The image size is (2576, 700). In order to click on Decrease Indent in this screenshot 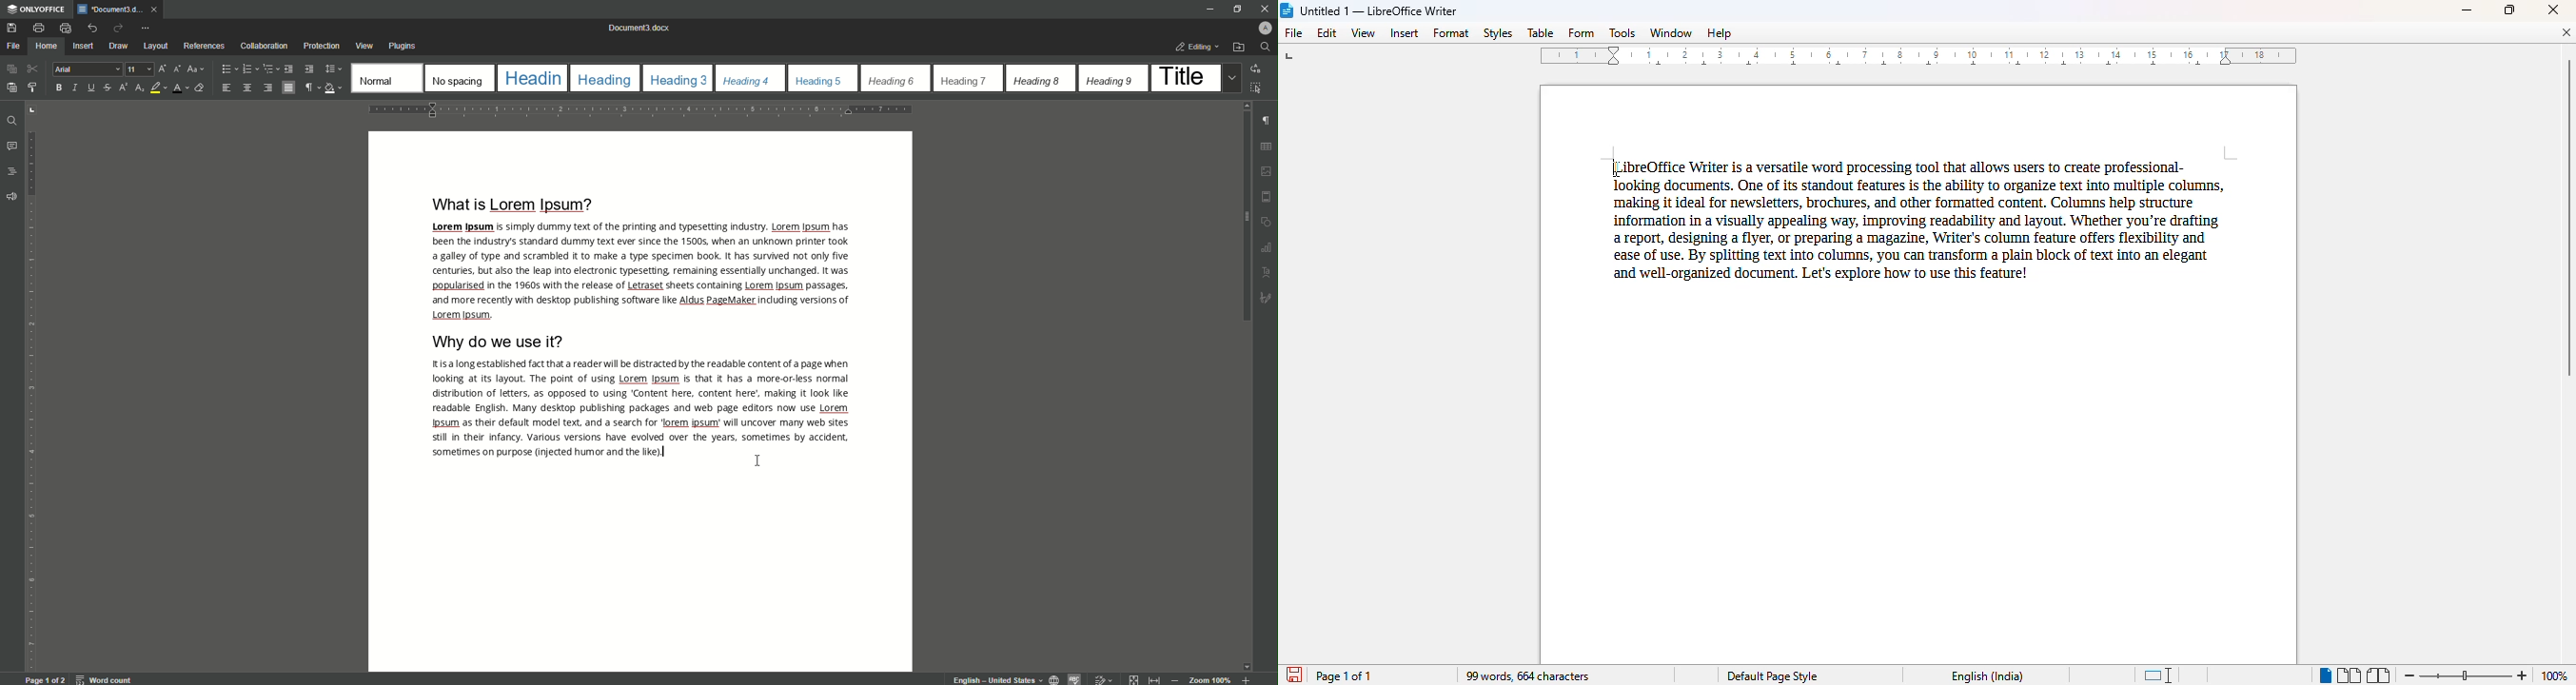, I will do `click(290, 69)`.